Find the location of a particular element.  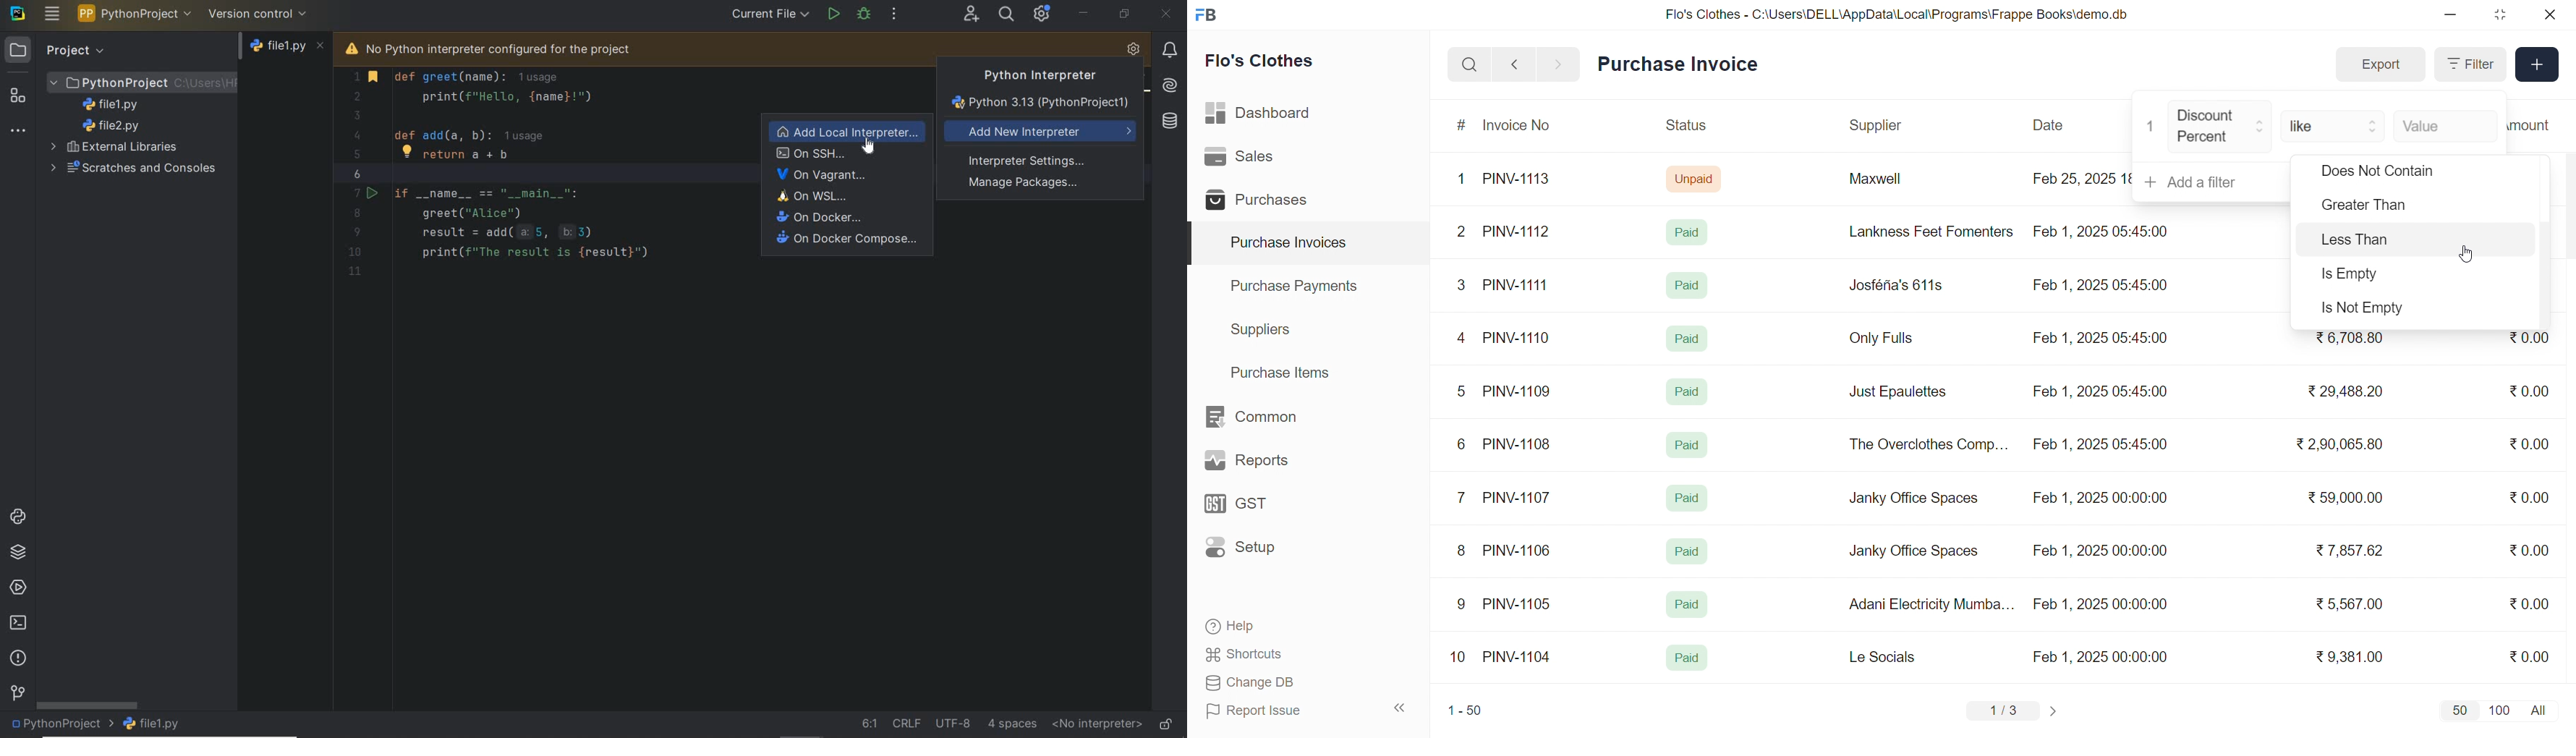

Add is located at coordinates (2538, 65).